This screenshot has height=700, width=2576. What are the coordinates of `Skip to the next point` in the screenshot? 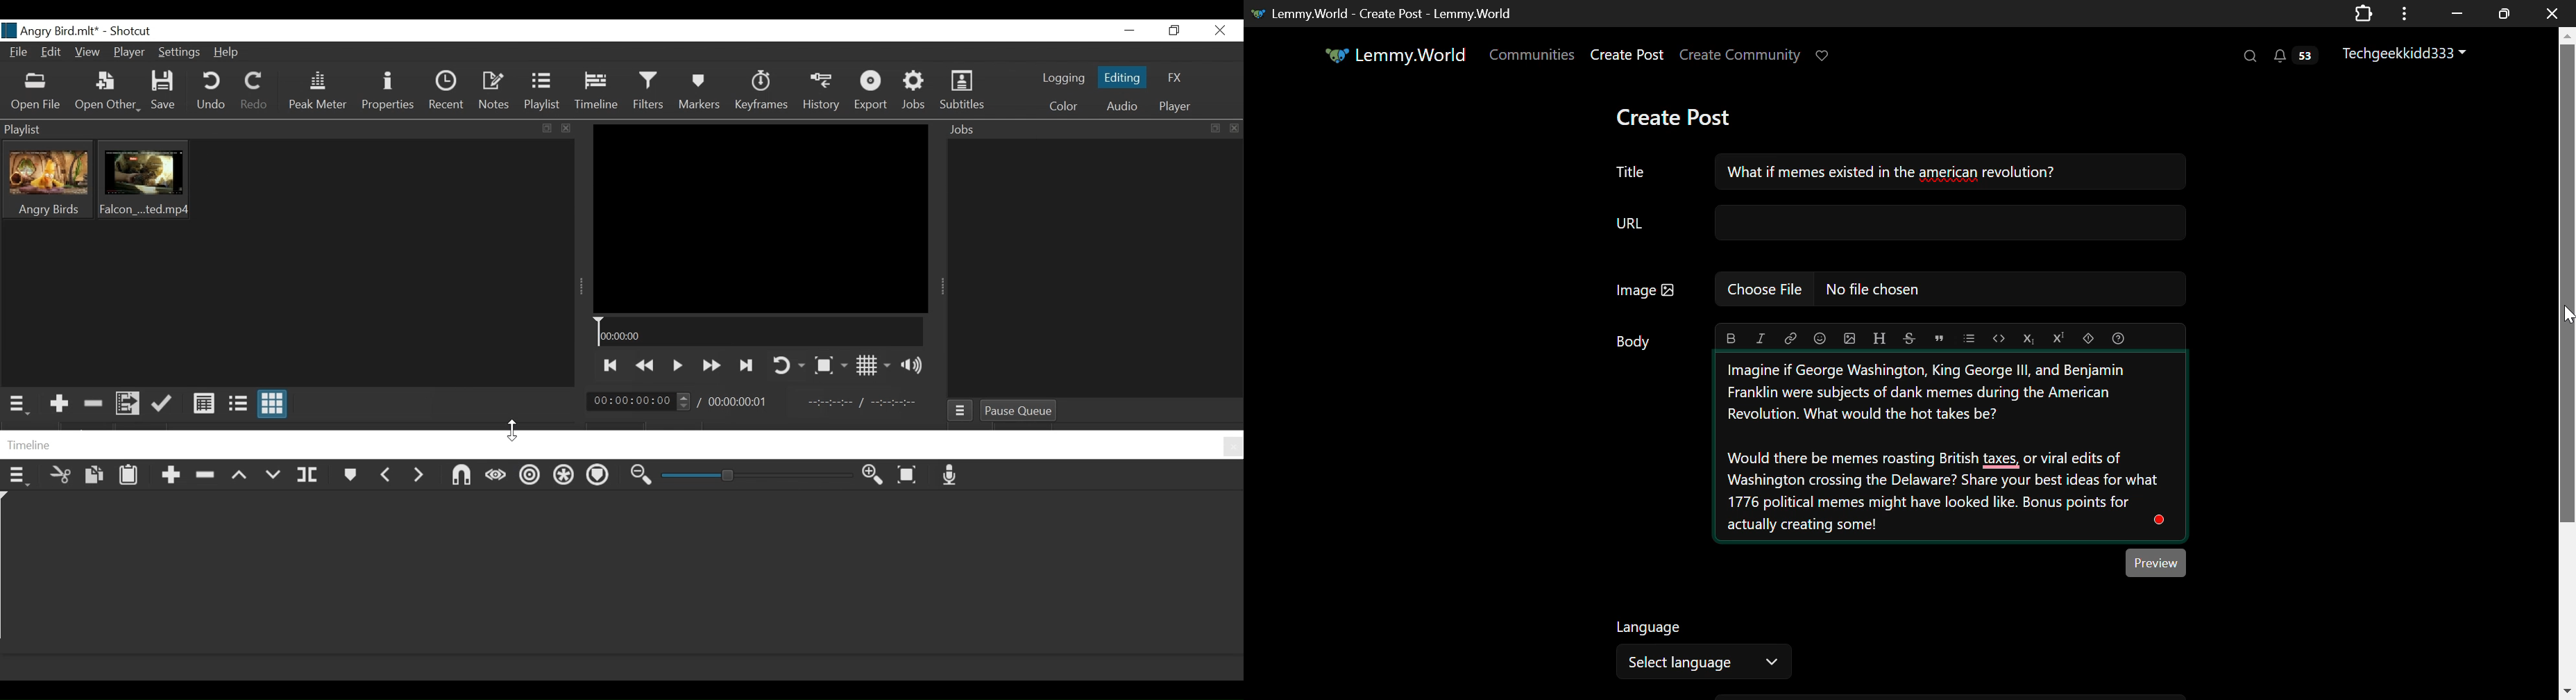 It's located at (747, 364).